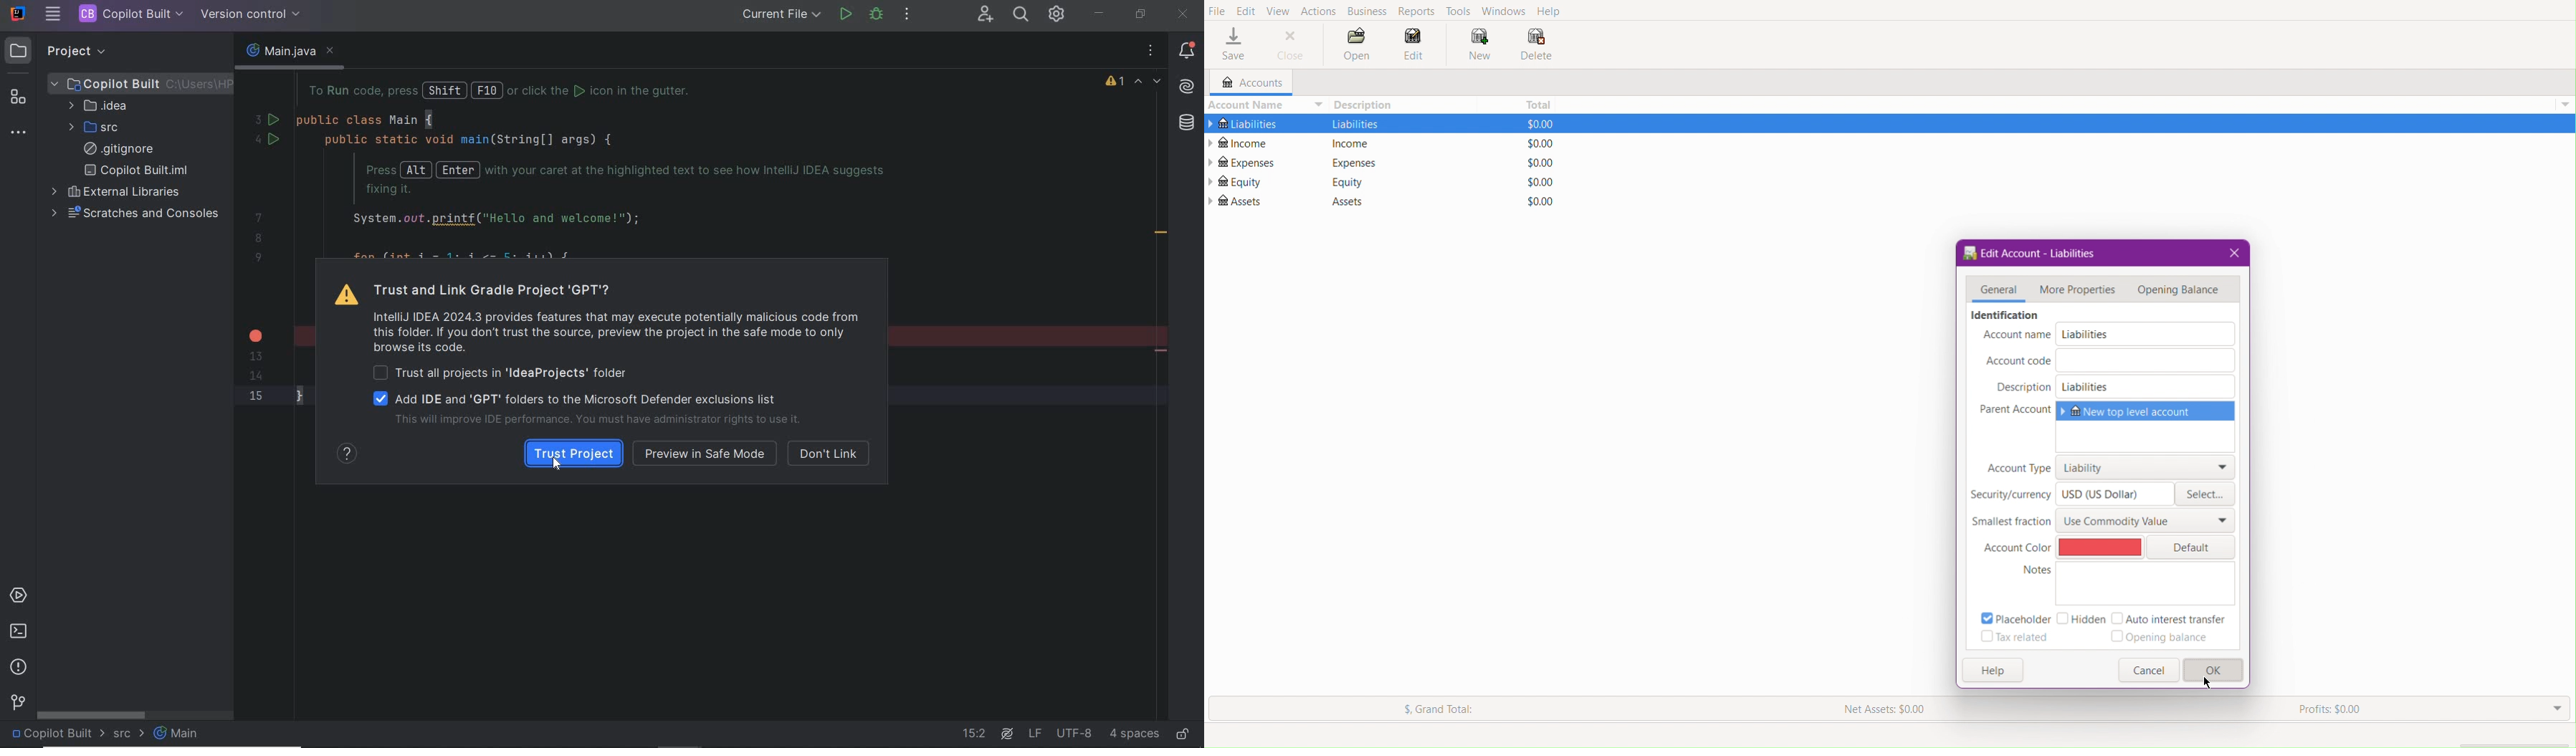  What do you see at coordinates (1161, 234) in the screenshot?
I see `redundant call` at bounding box center [1161, 234].